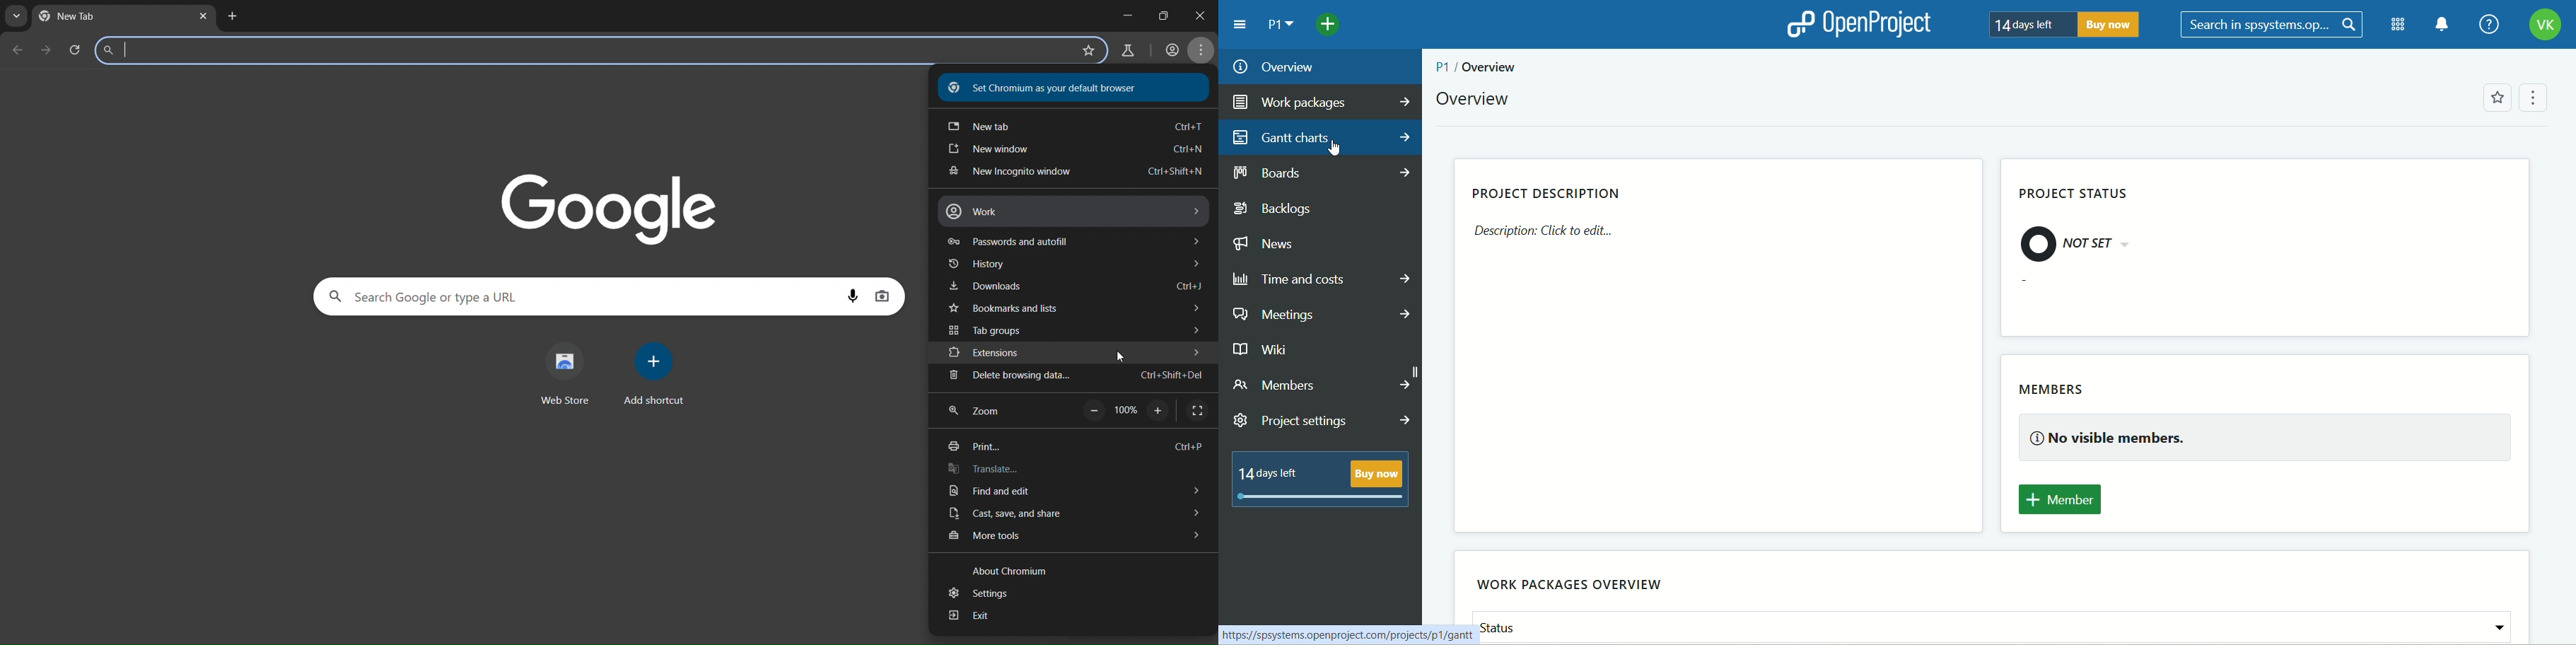  What do you see at coordinates (1078, 149) in the screenshot?
I see `new window` at bounding box center [1078, 149].